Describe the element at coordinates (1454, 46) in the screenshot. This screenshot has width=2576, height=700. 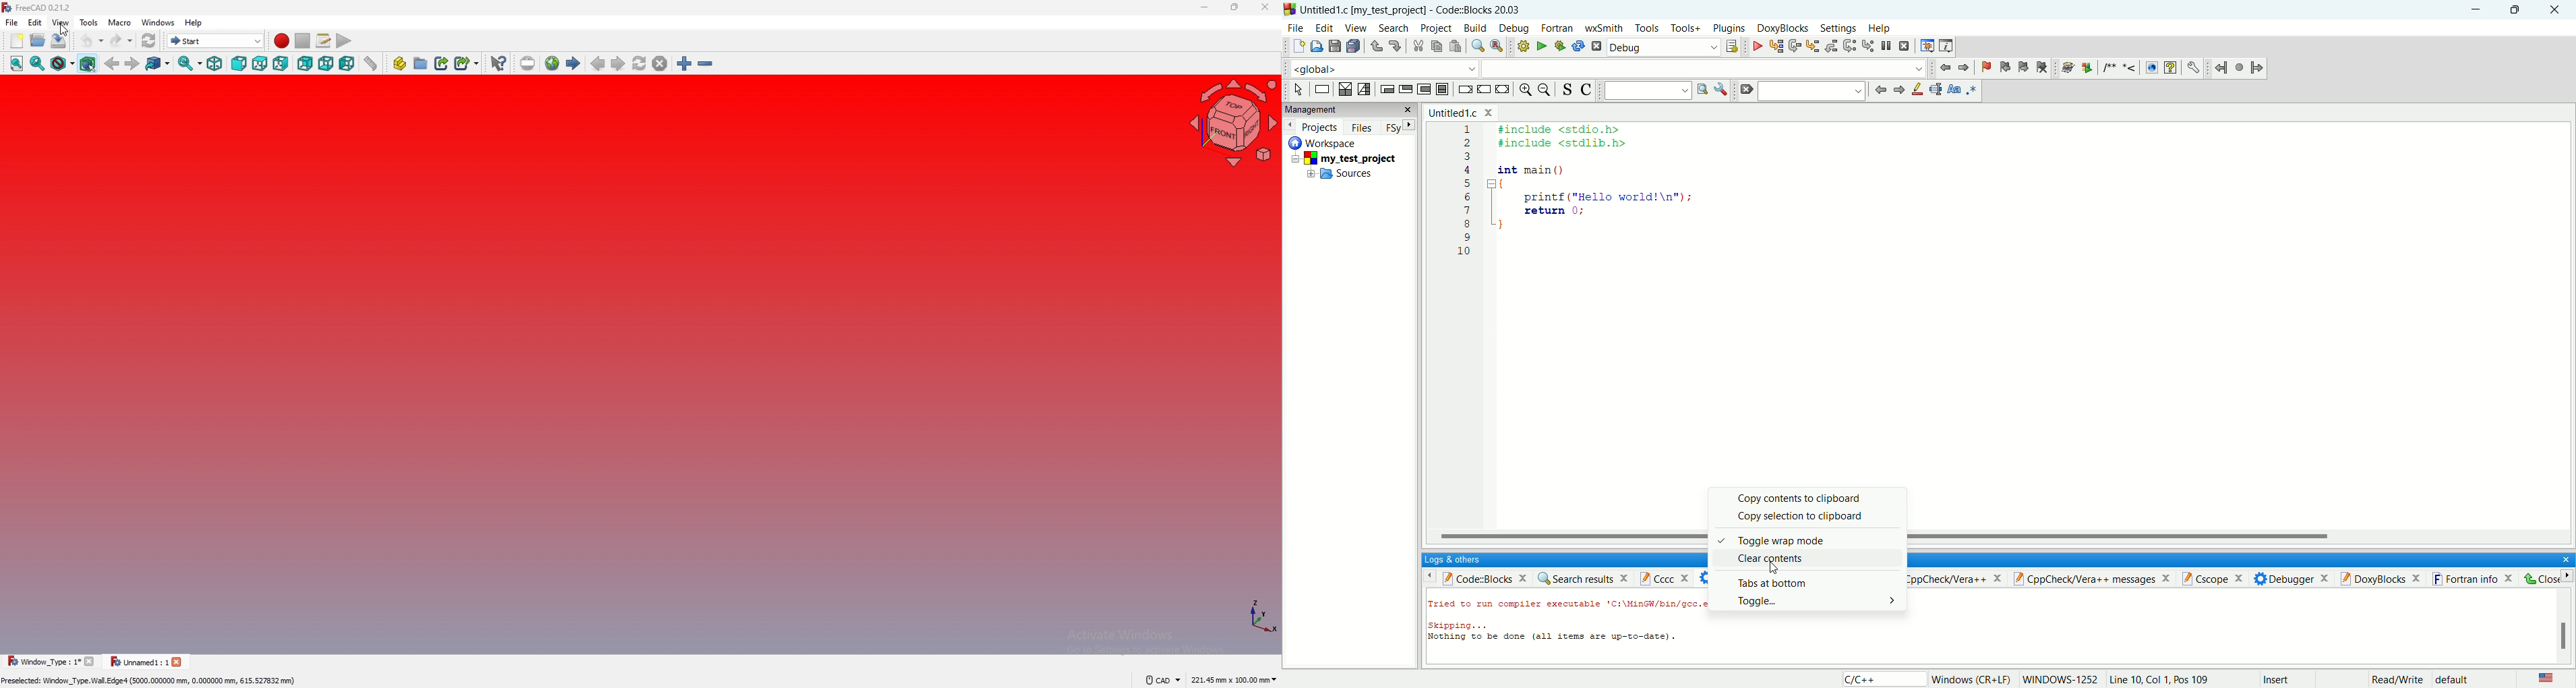
I see `paste` at that location.